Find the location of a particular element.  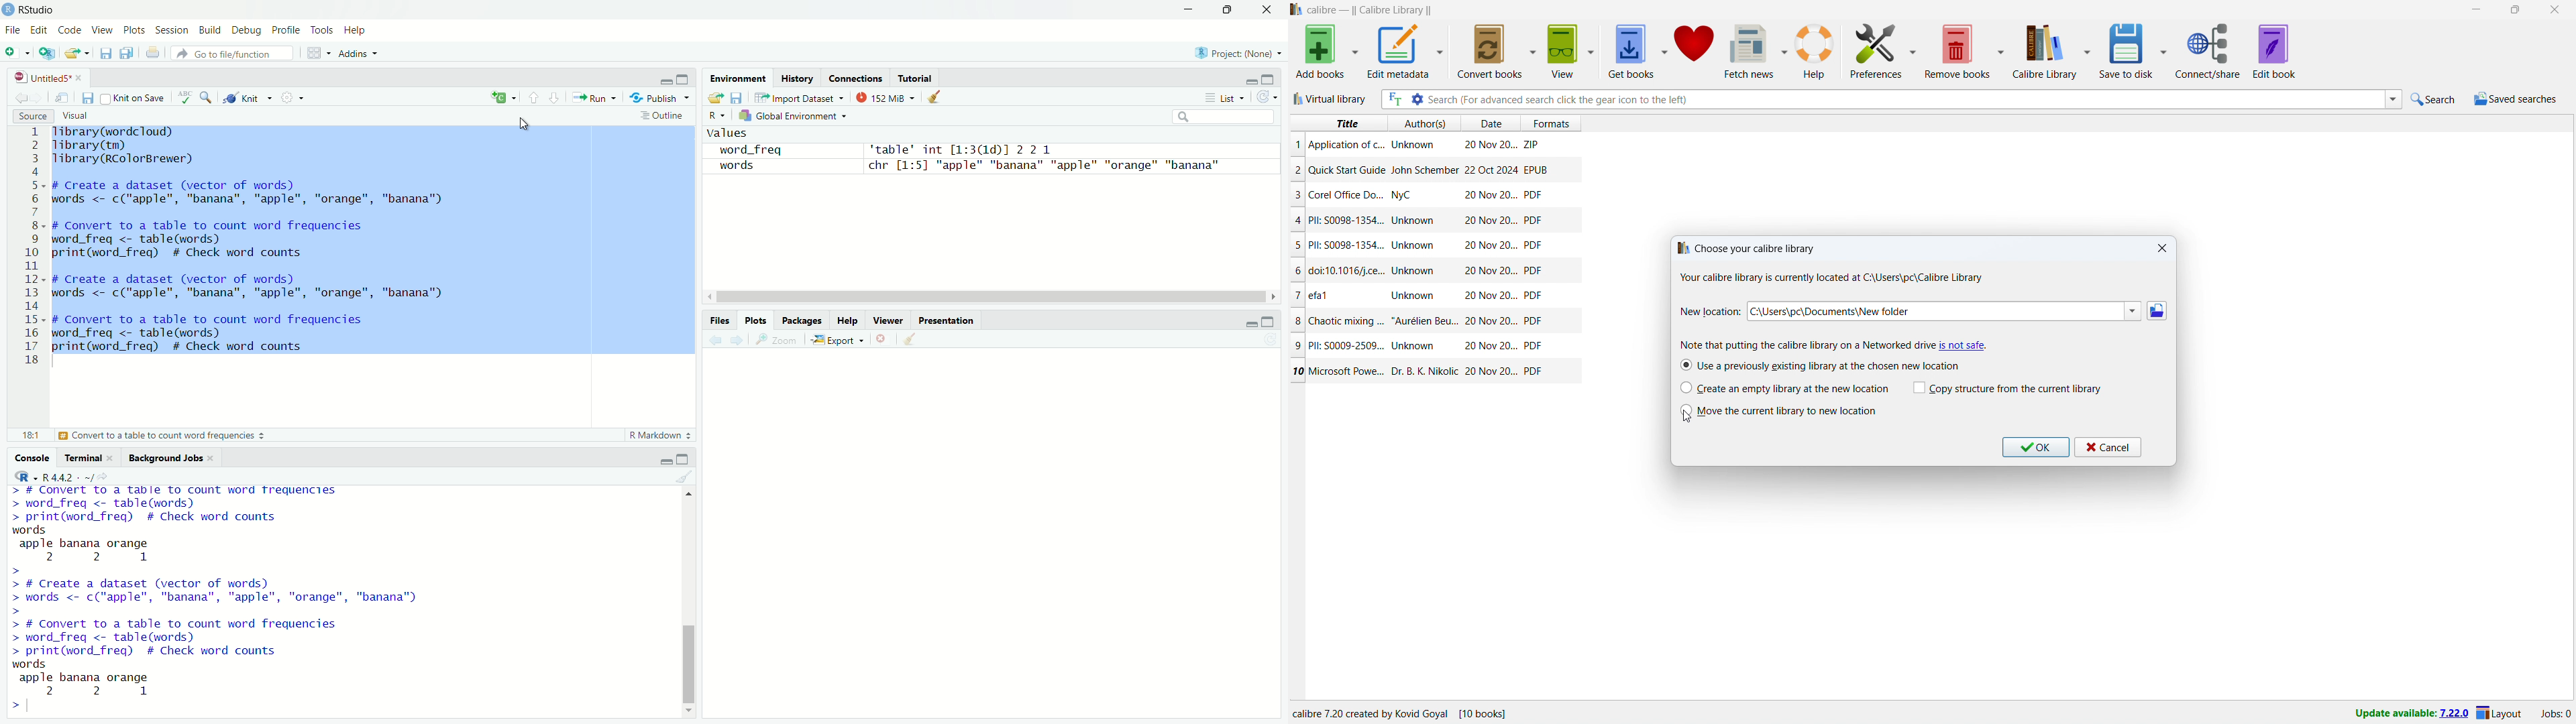

Clear console is located at coordinates (688, 478).